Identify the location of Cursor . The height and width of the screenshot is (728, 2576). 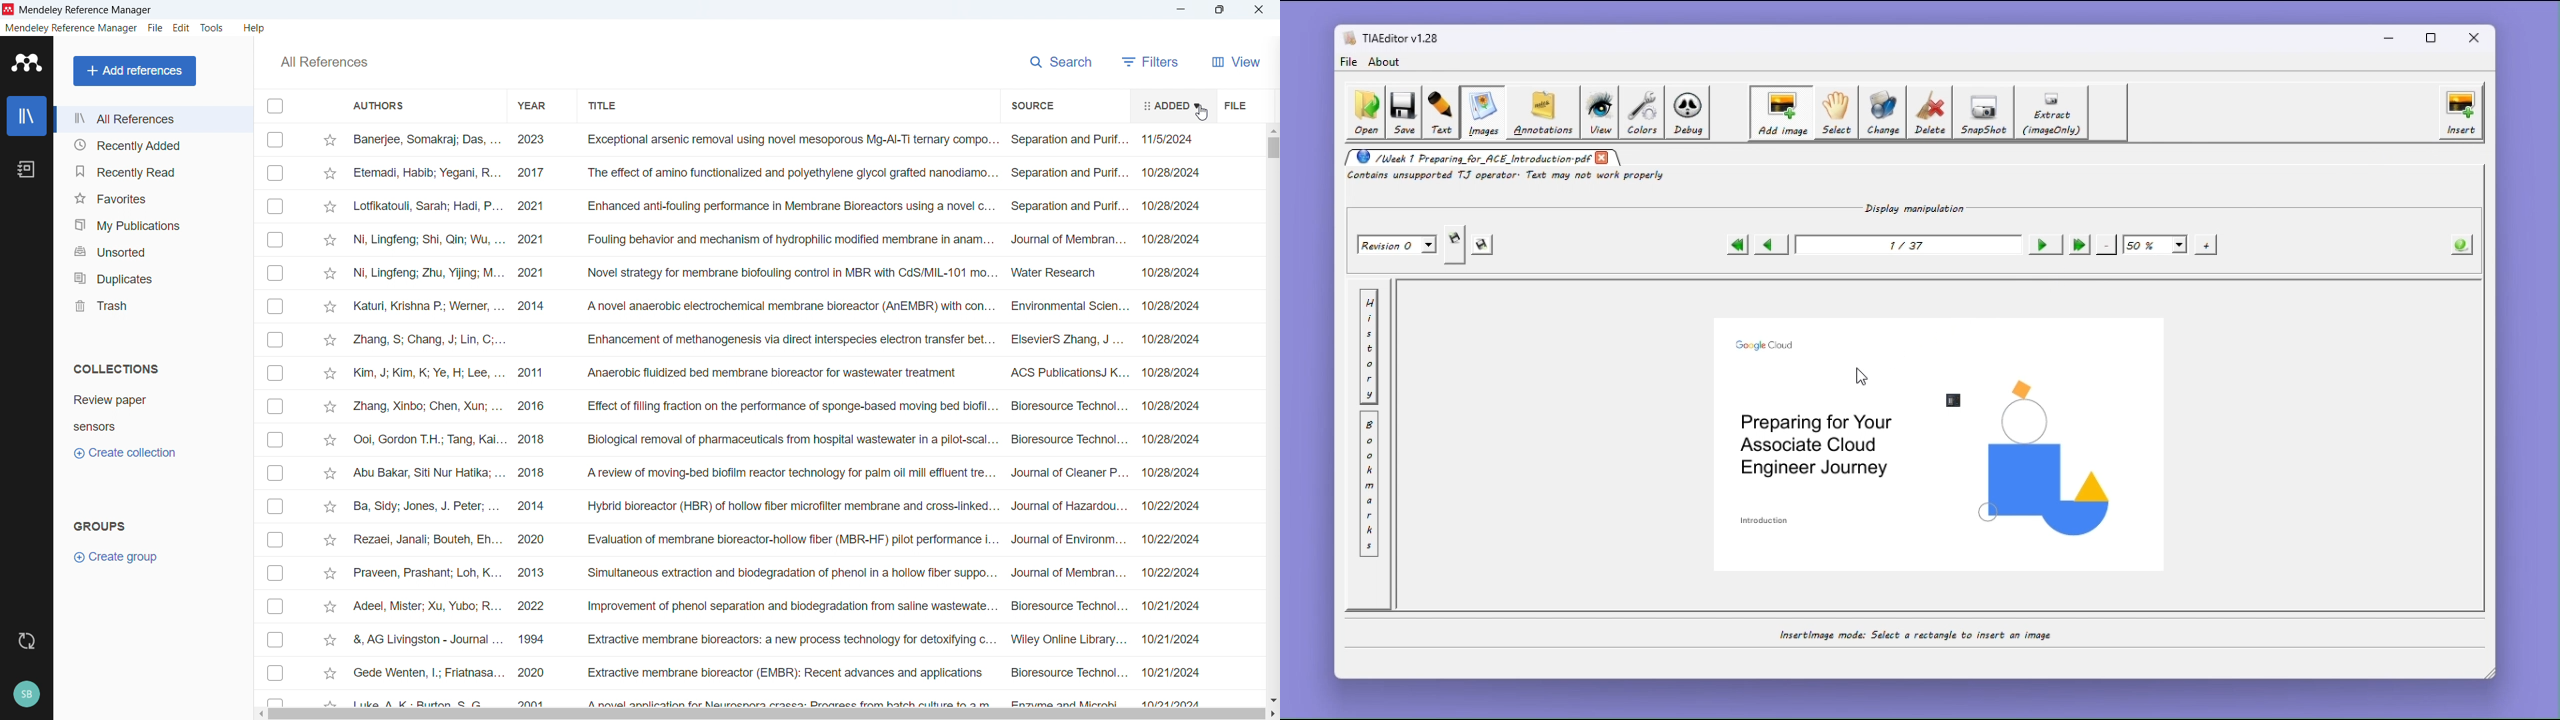
(1201, 113).